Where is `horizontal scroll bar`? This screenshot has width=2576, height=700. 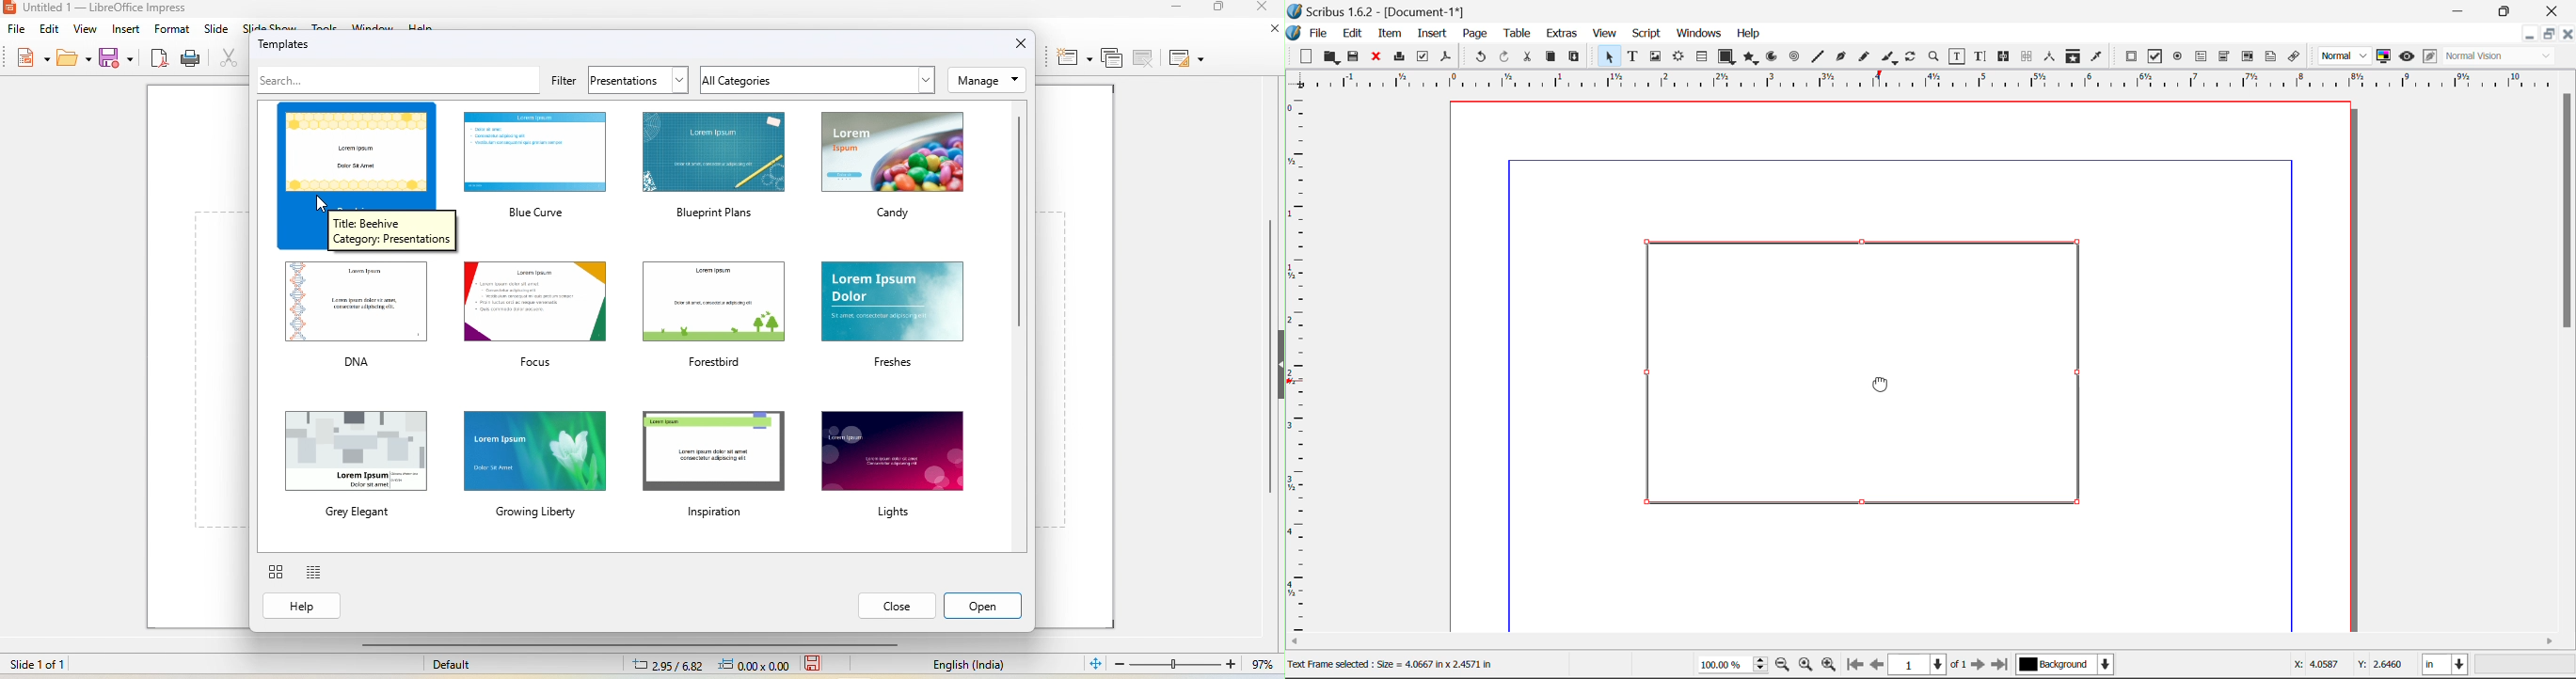 horizontal scroll bar is located at coordinates (628, 645).